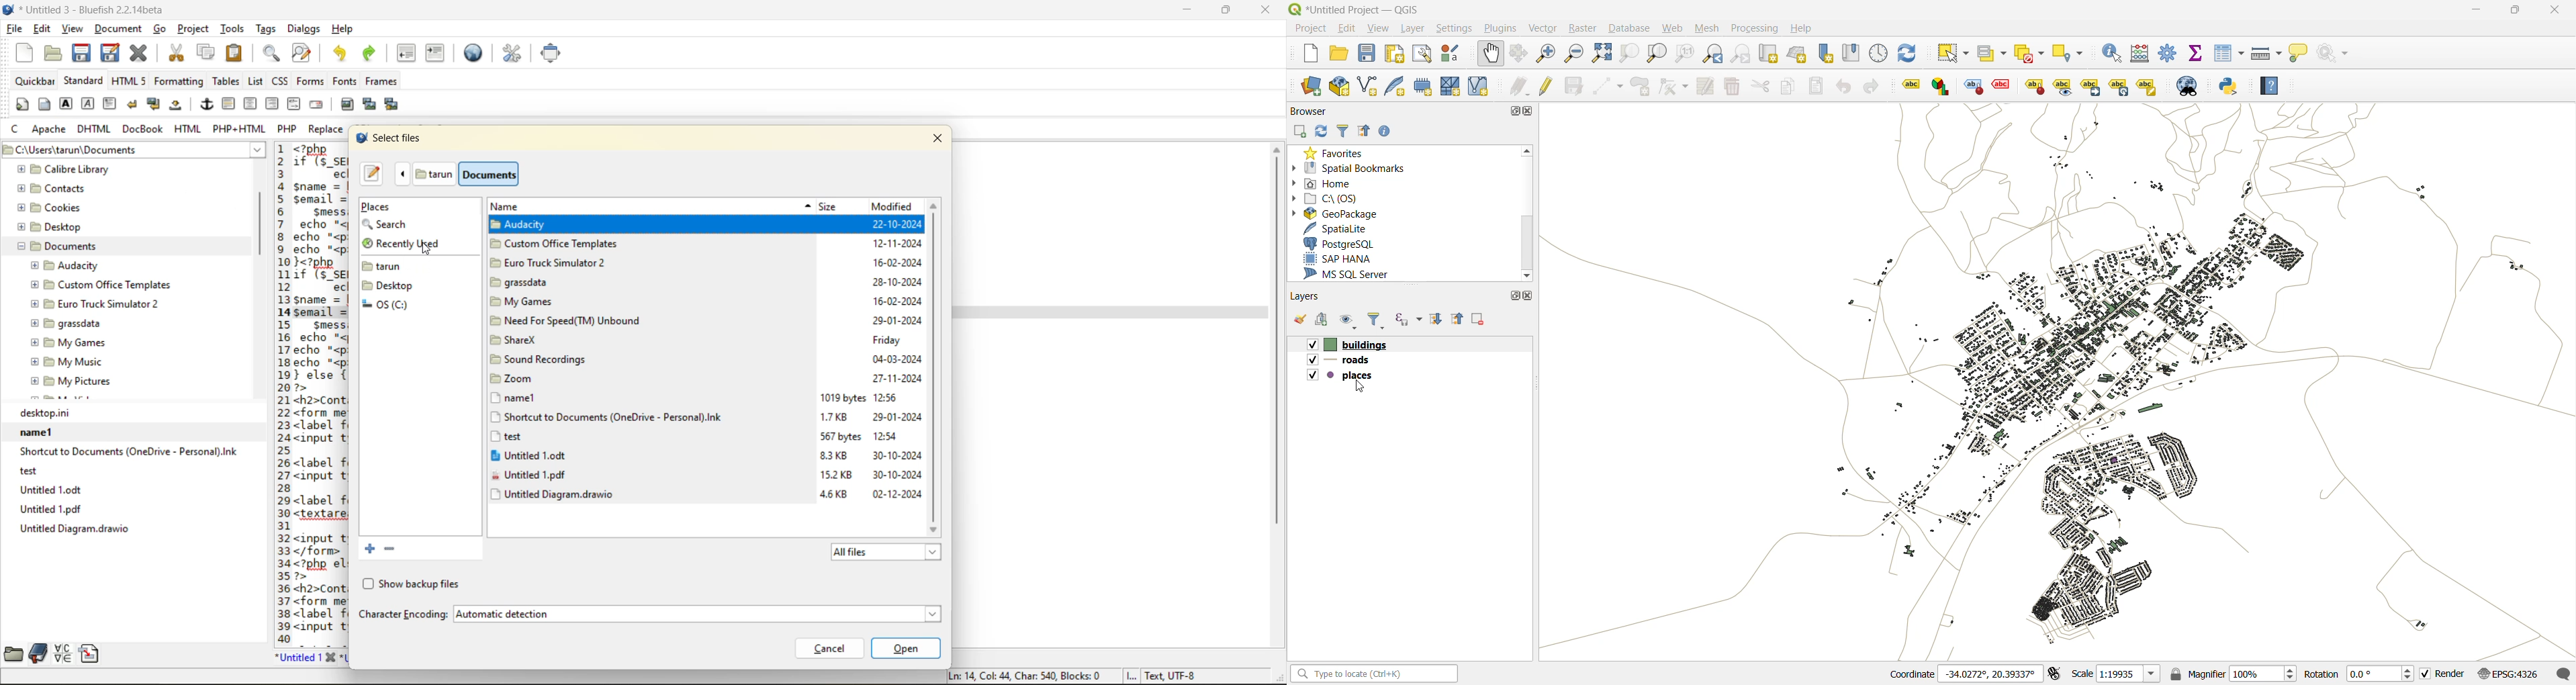  Describe the element at coordinates (2270, 87) in the screenshot. I see `help` at that location.